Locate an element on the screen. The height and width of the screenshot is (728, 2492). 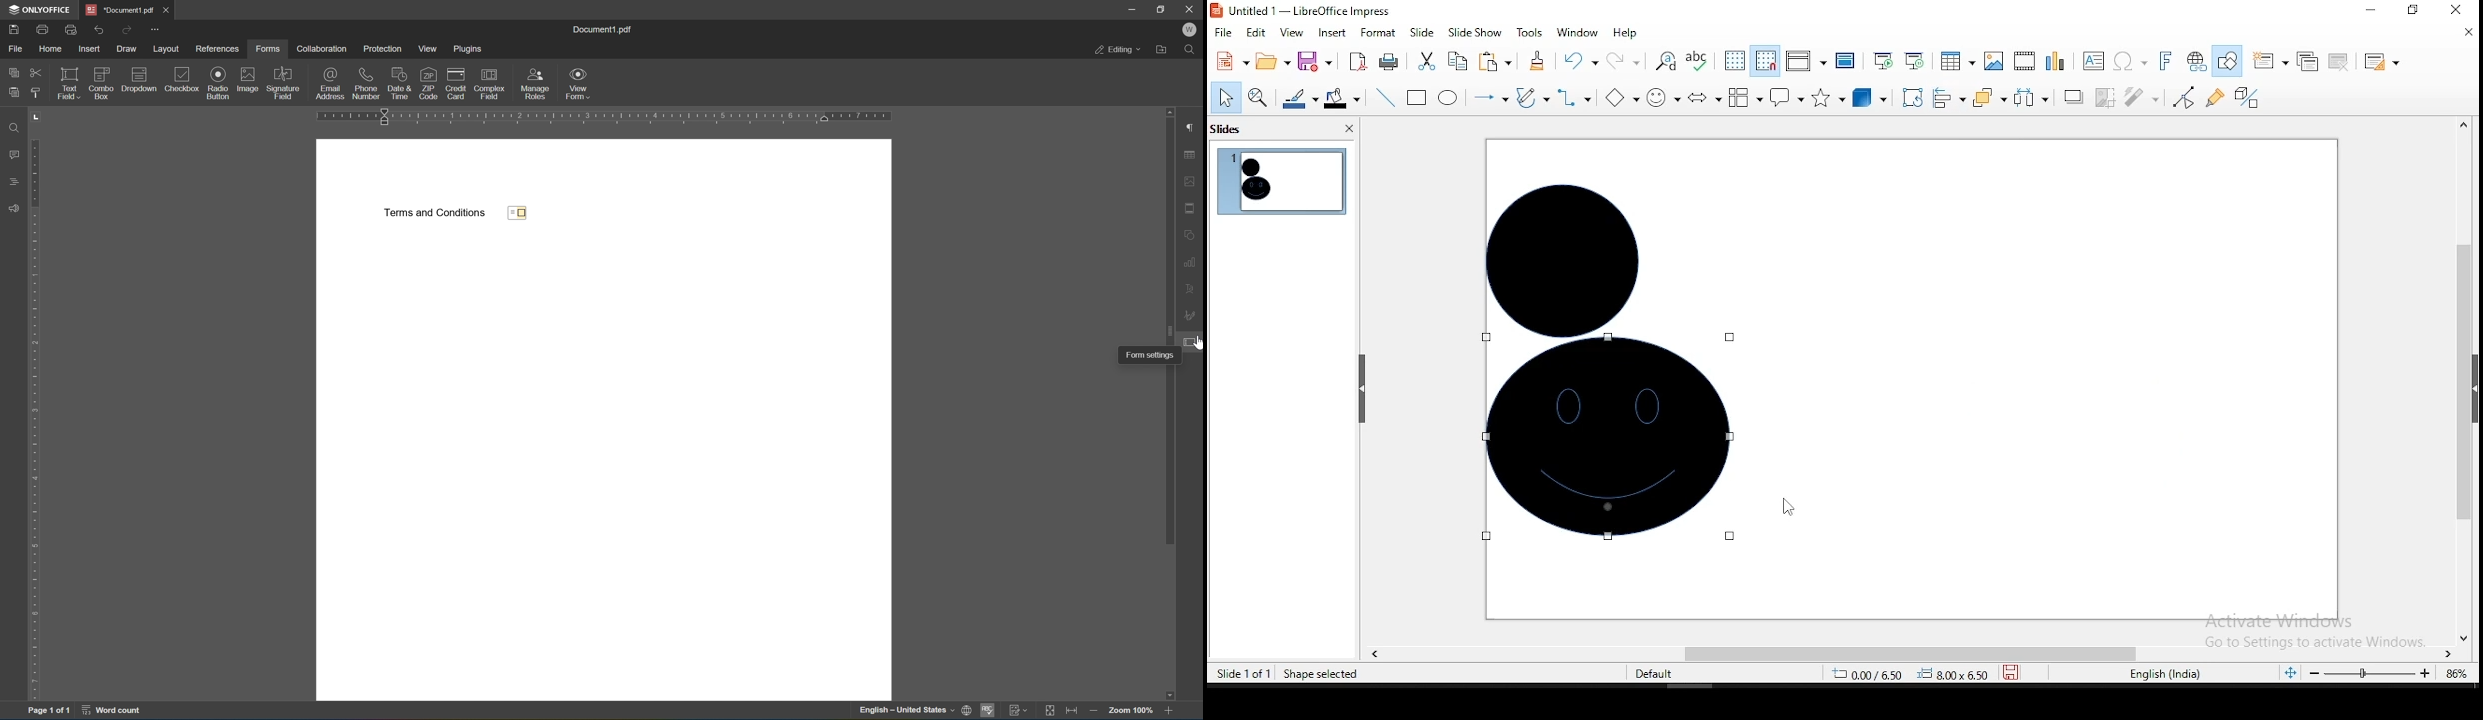
fit slide to current window is located at coordinates (2289, 671).